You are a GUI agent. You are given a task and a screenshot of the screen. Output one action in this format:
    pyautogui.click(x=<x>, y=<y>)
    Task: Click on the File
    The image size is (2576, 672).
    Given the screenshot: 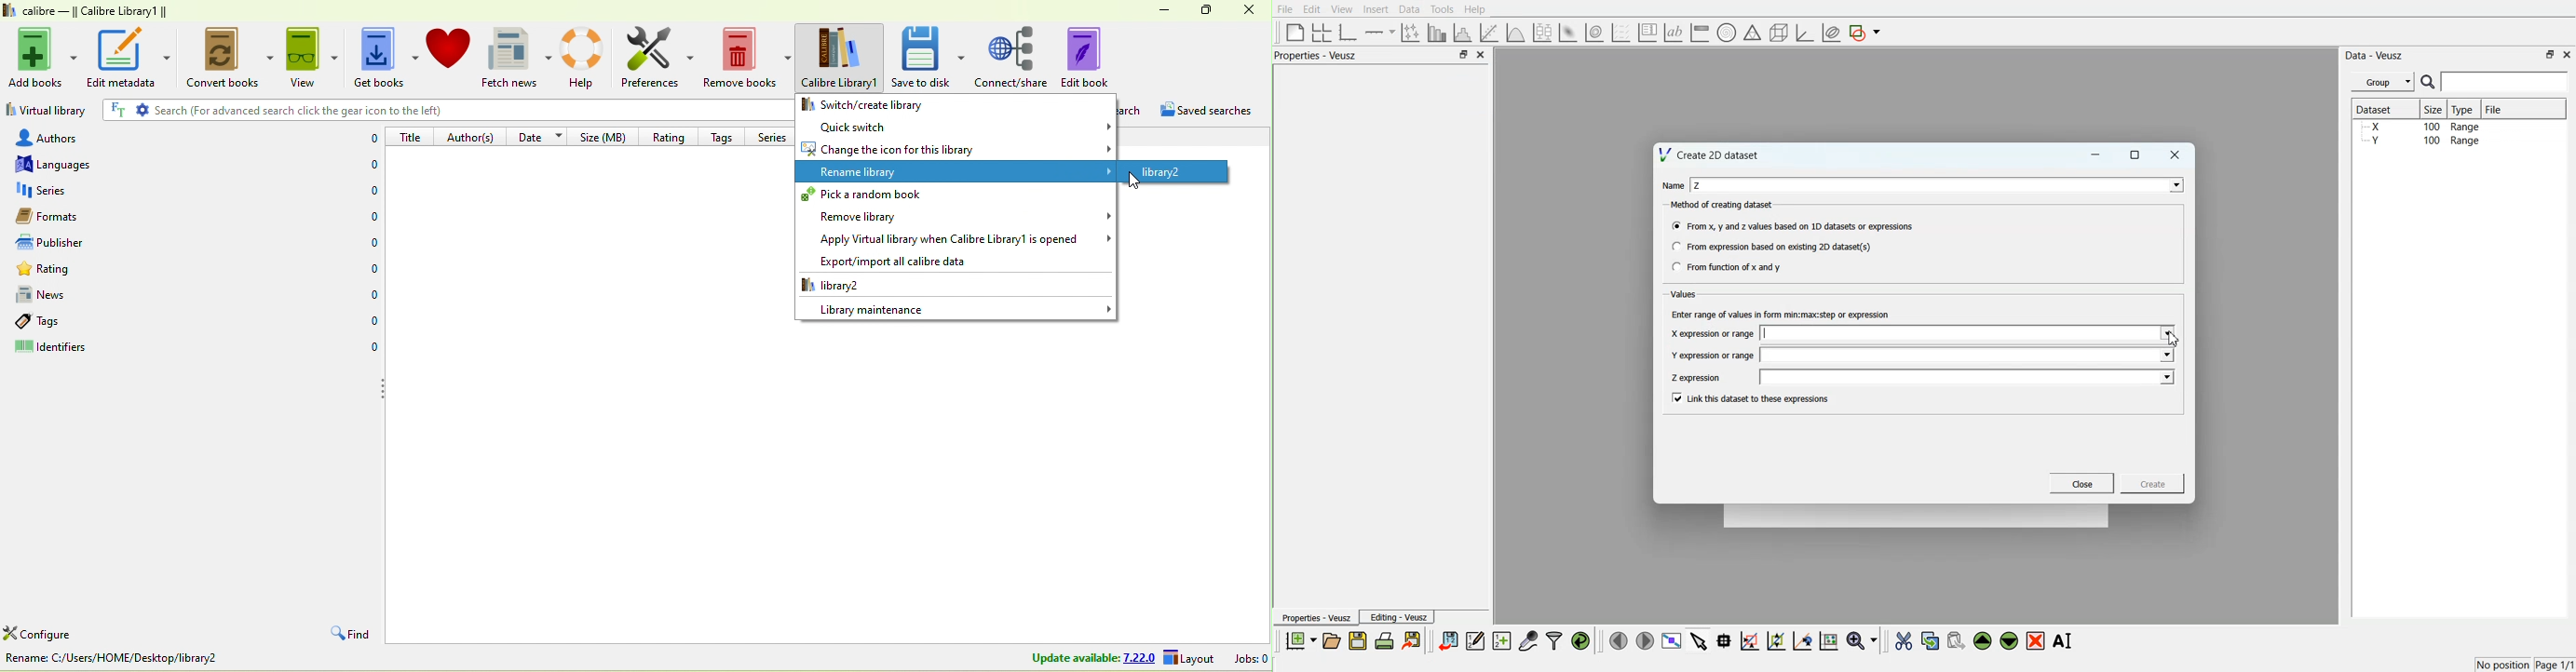 What is the action you would take?
    pyautogui.click(x=2495, y=109)
    